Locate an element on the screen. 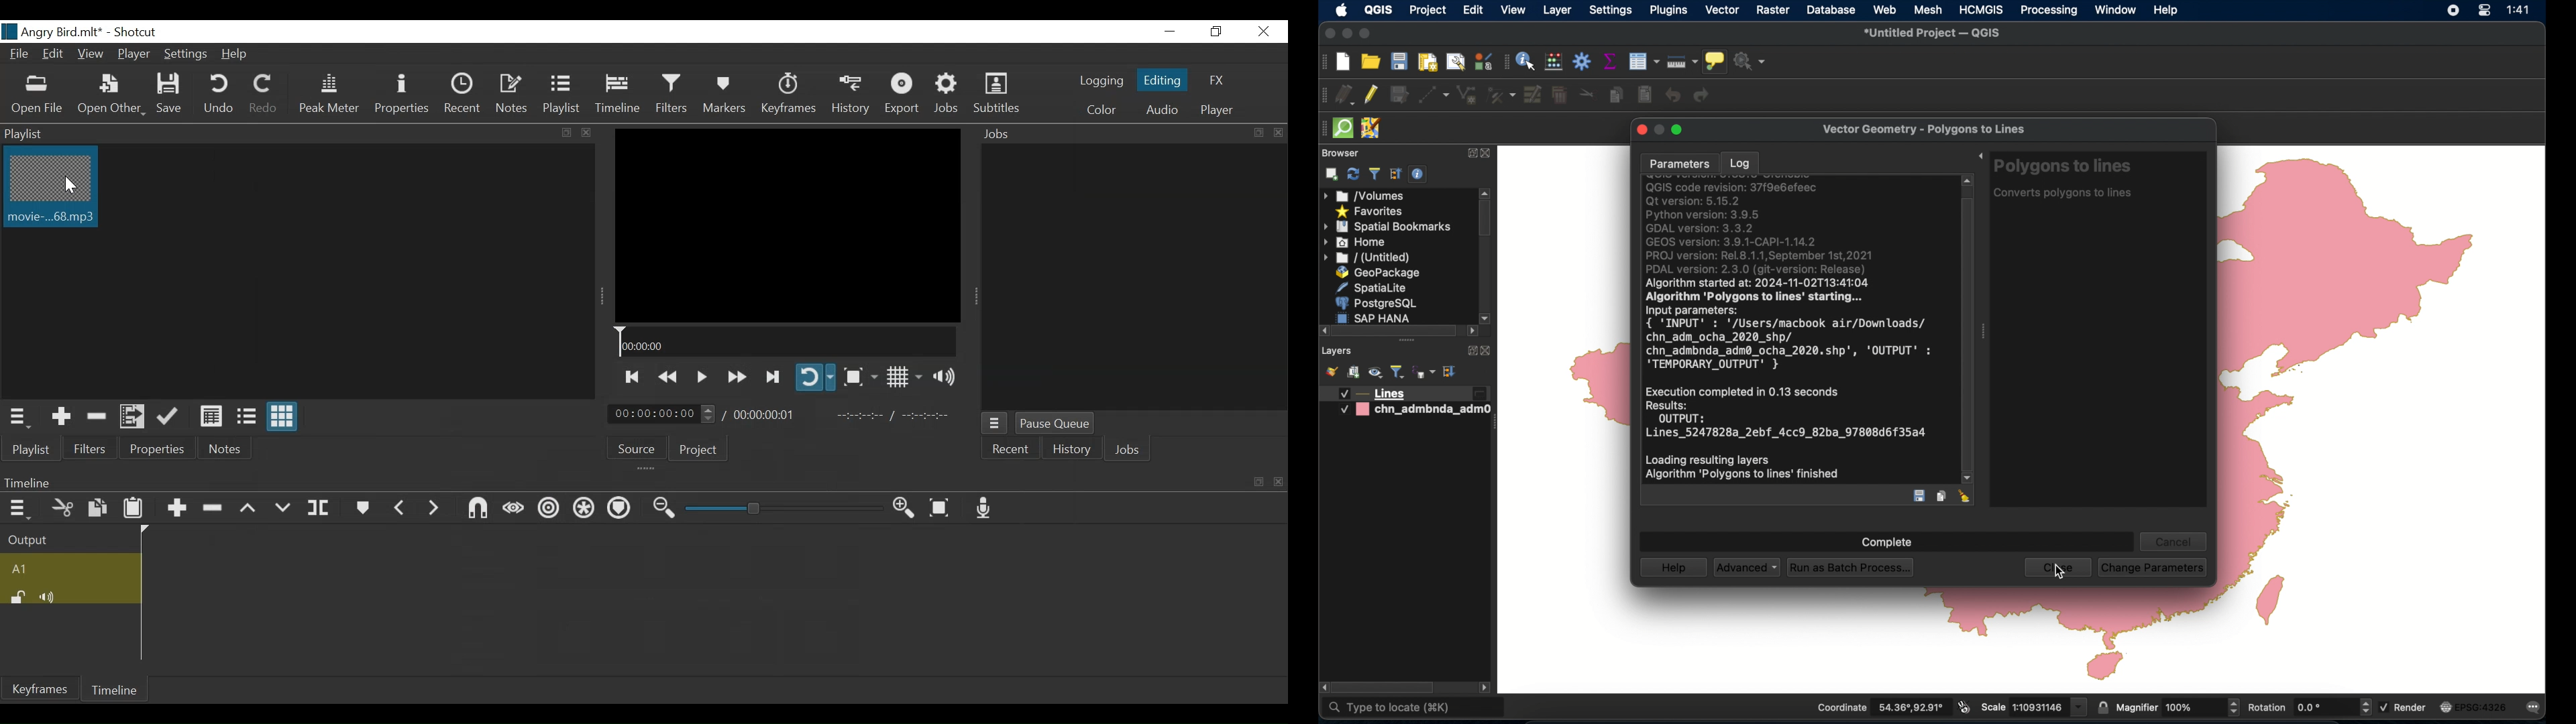  manage map theme is located at coordinates (1376, 372).